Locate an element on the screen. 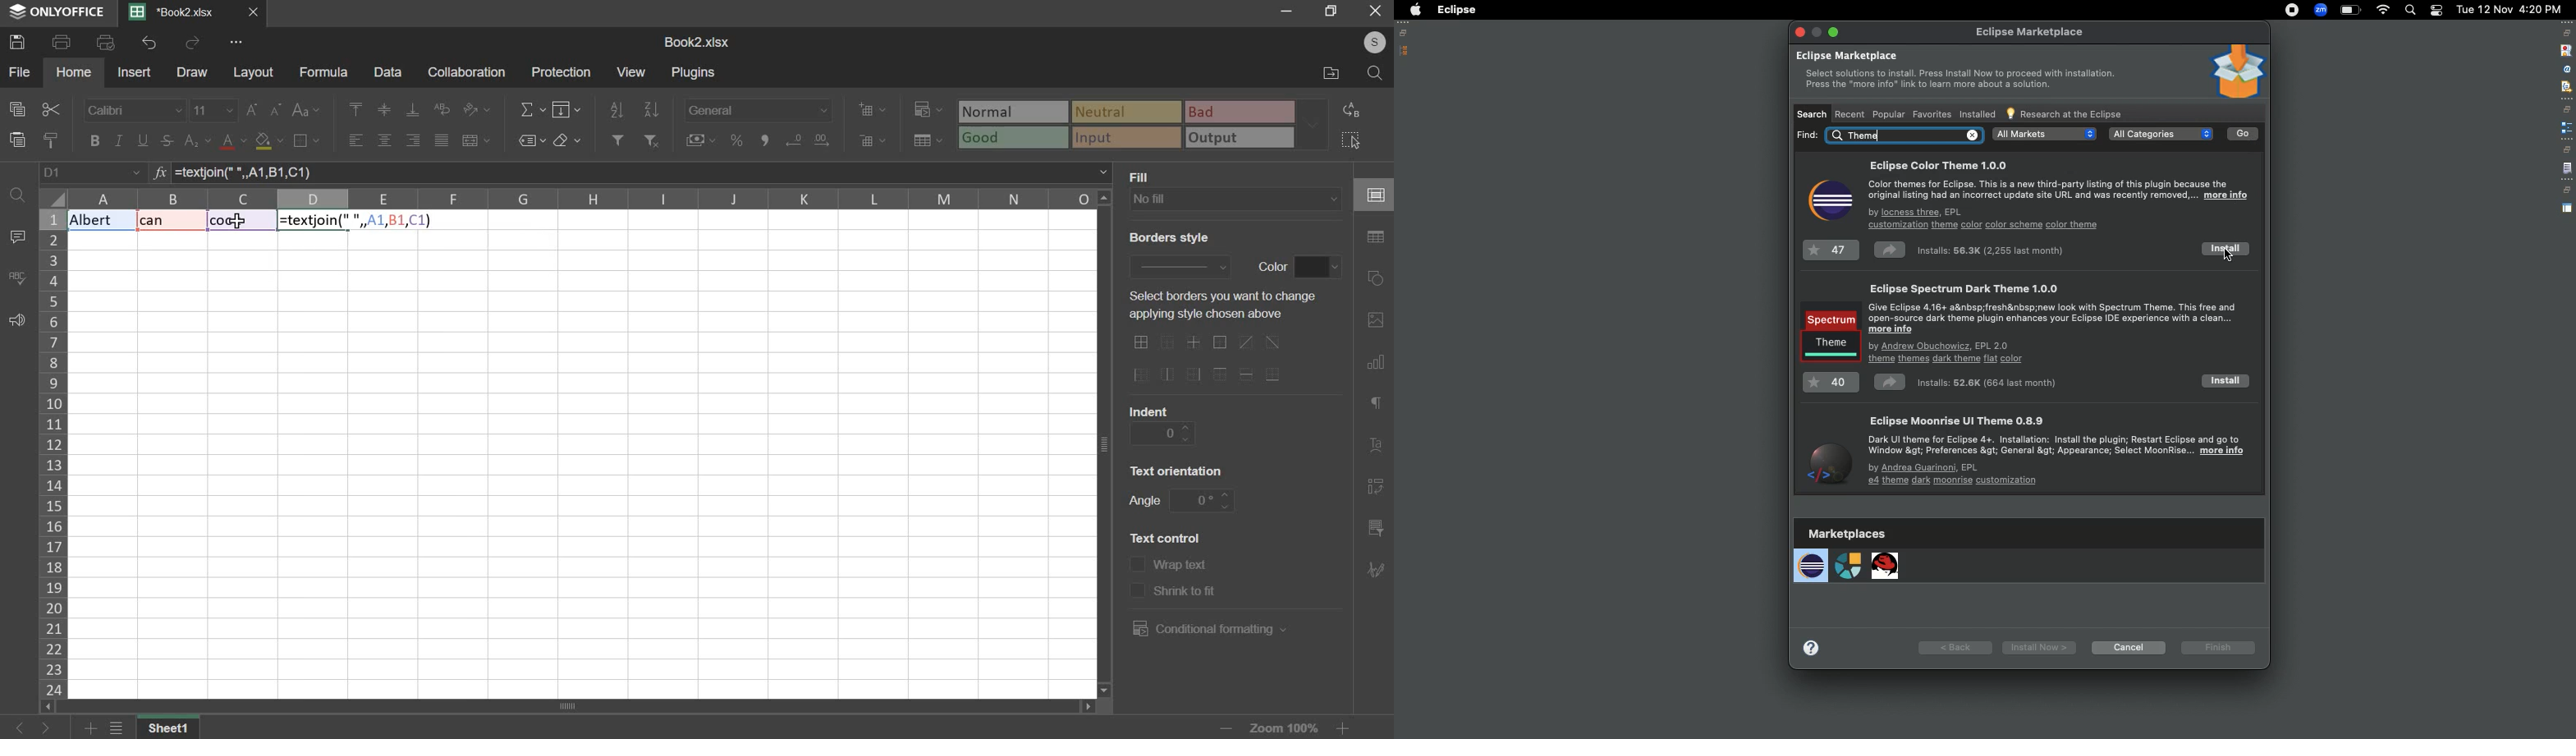 The height and width of the screenshot is (756, 2576). cursor is located at coordinates (2229, 258).